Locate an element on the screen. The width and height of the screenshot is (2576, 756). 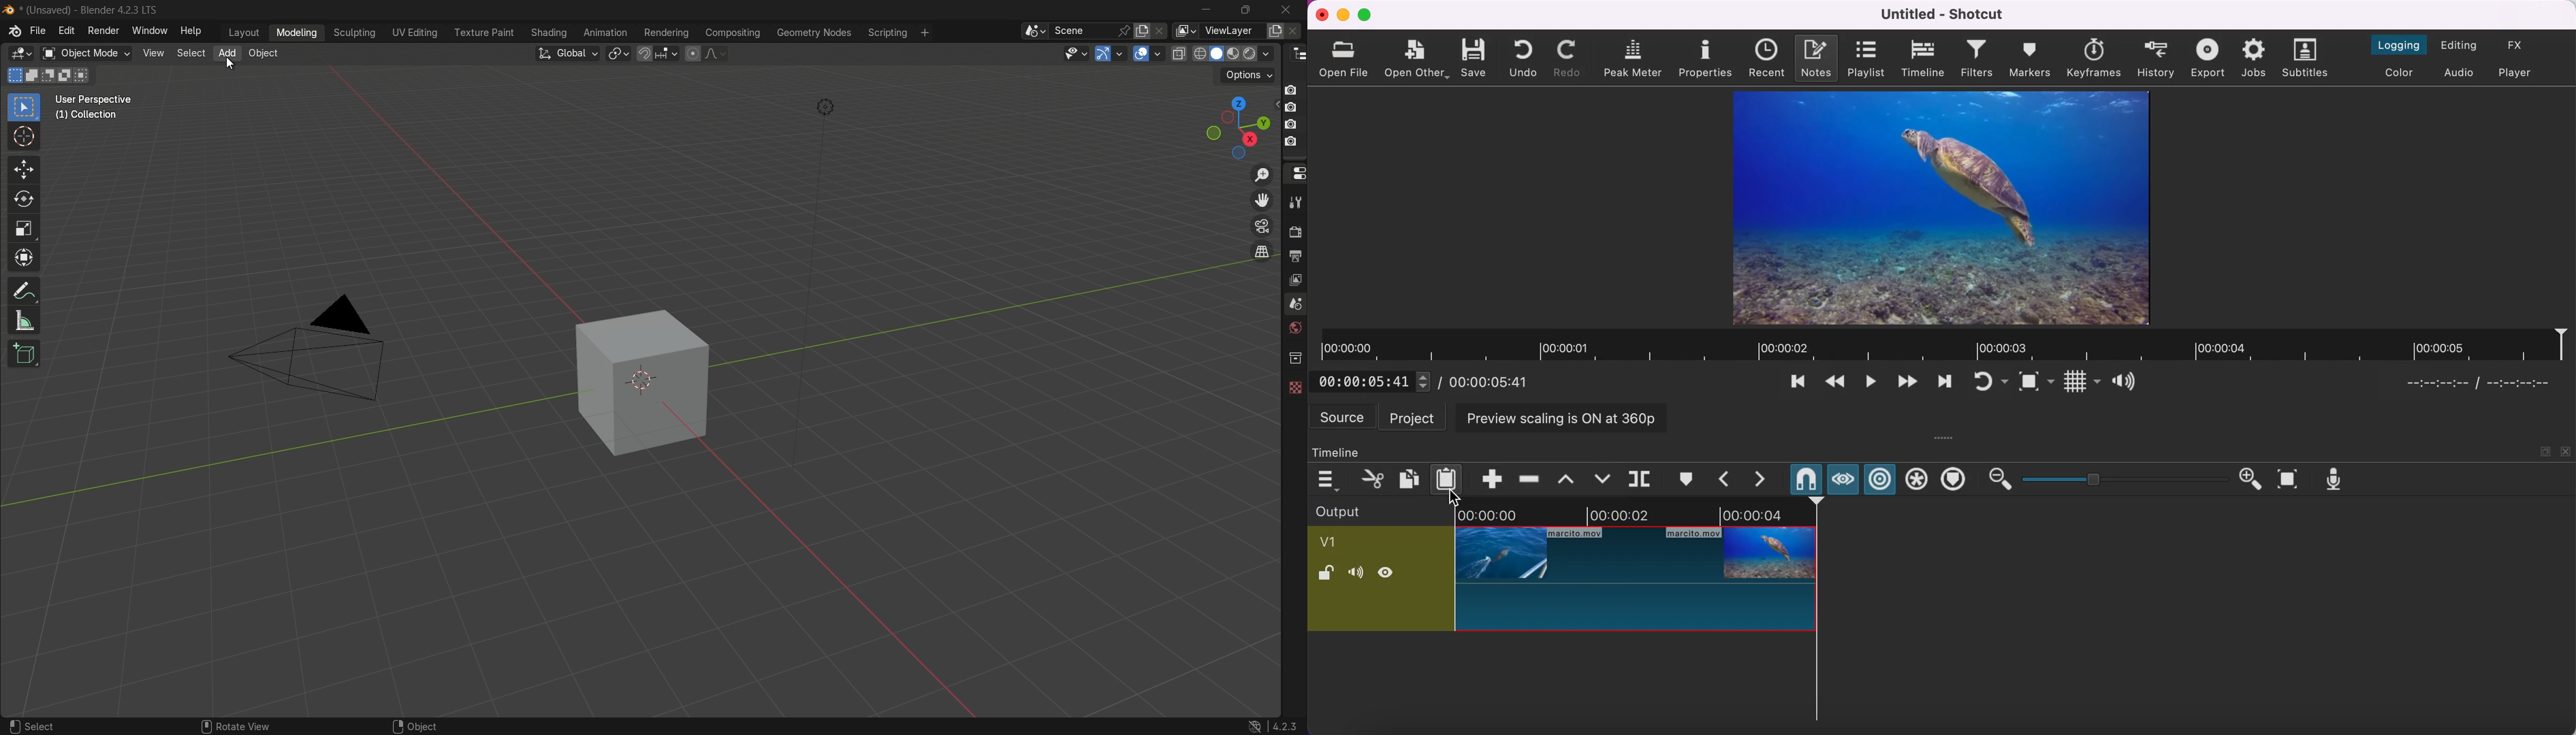
skip to next point is located at coordinates (1945, 382).